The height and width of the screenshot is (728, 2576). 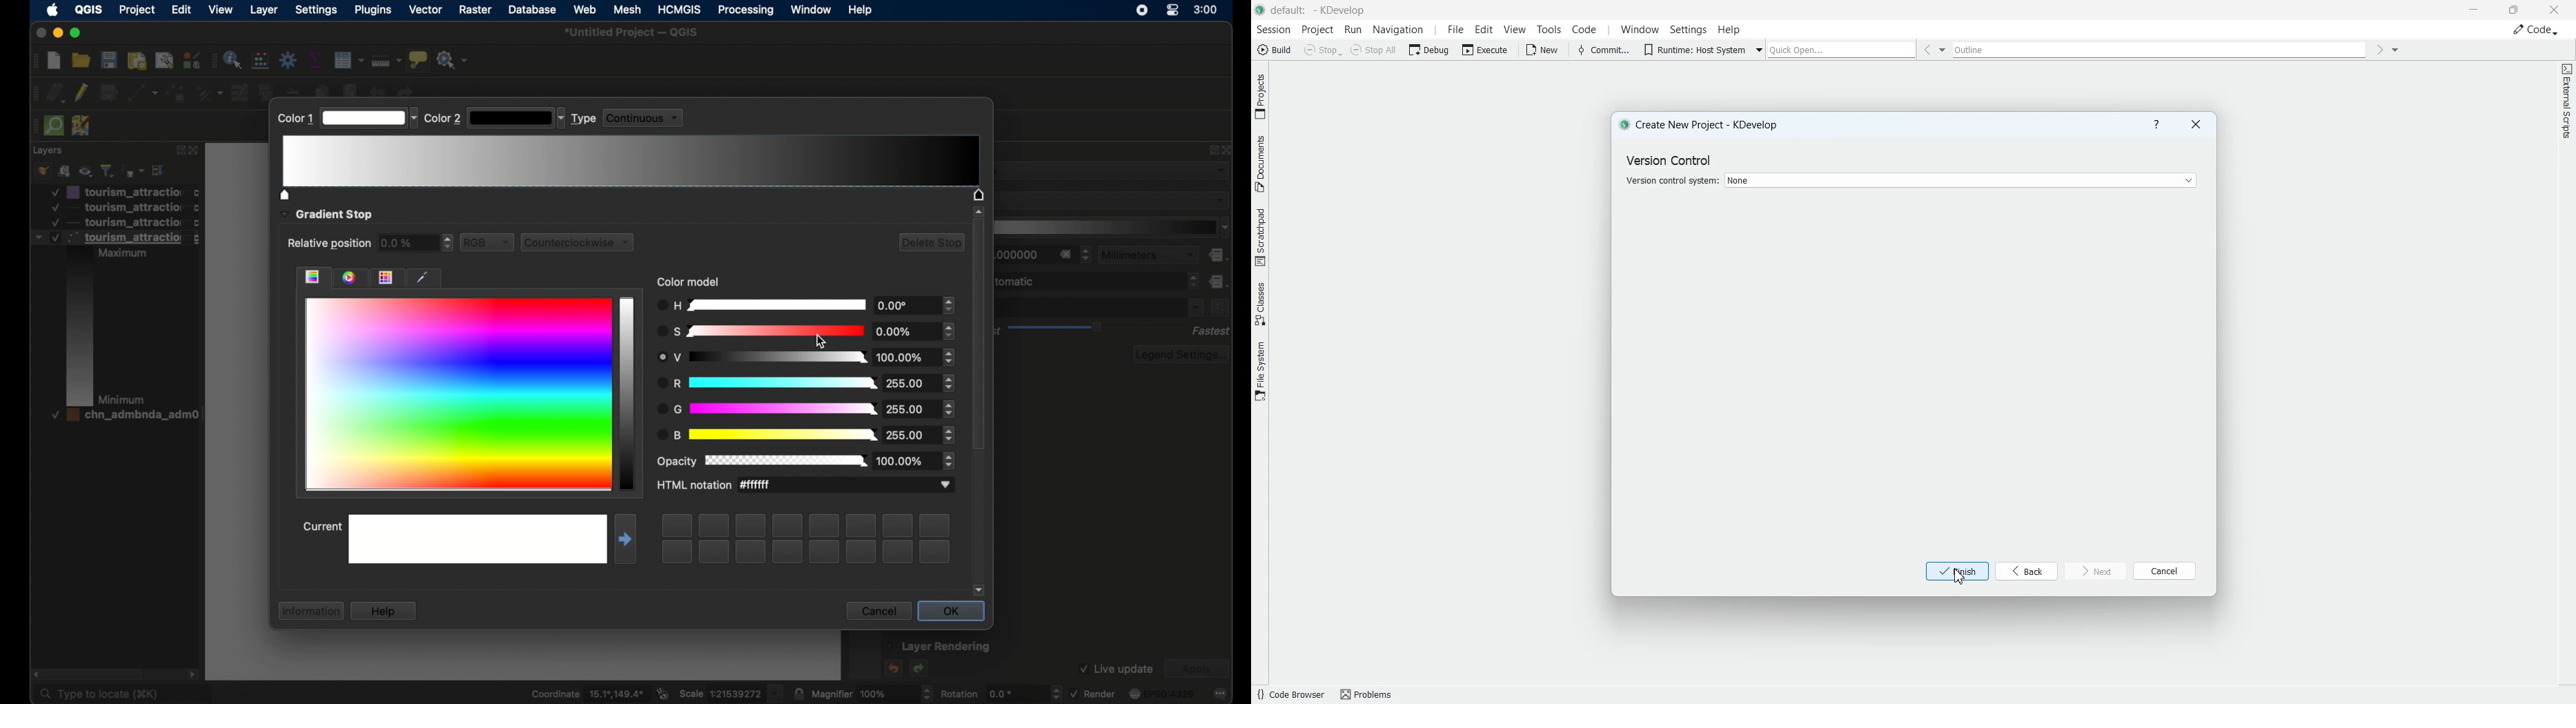 What do you see at coordinates (196, 152) in the screenshot?
I see `close` at bounding box center [196, 152].